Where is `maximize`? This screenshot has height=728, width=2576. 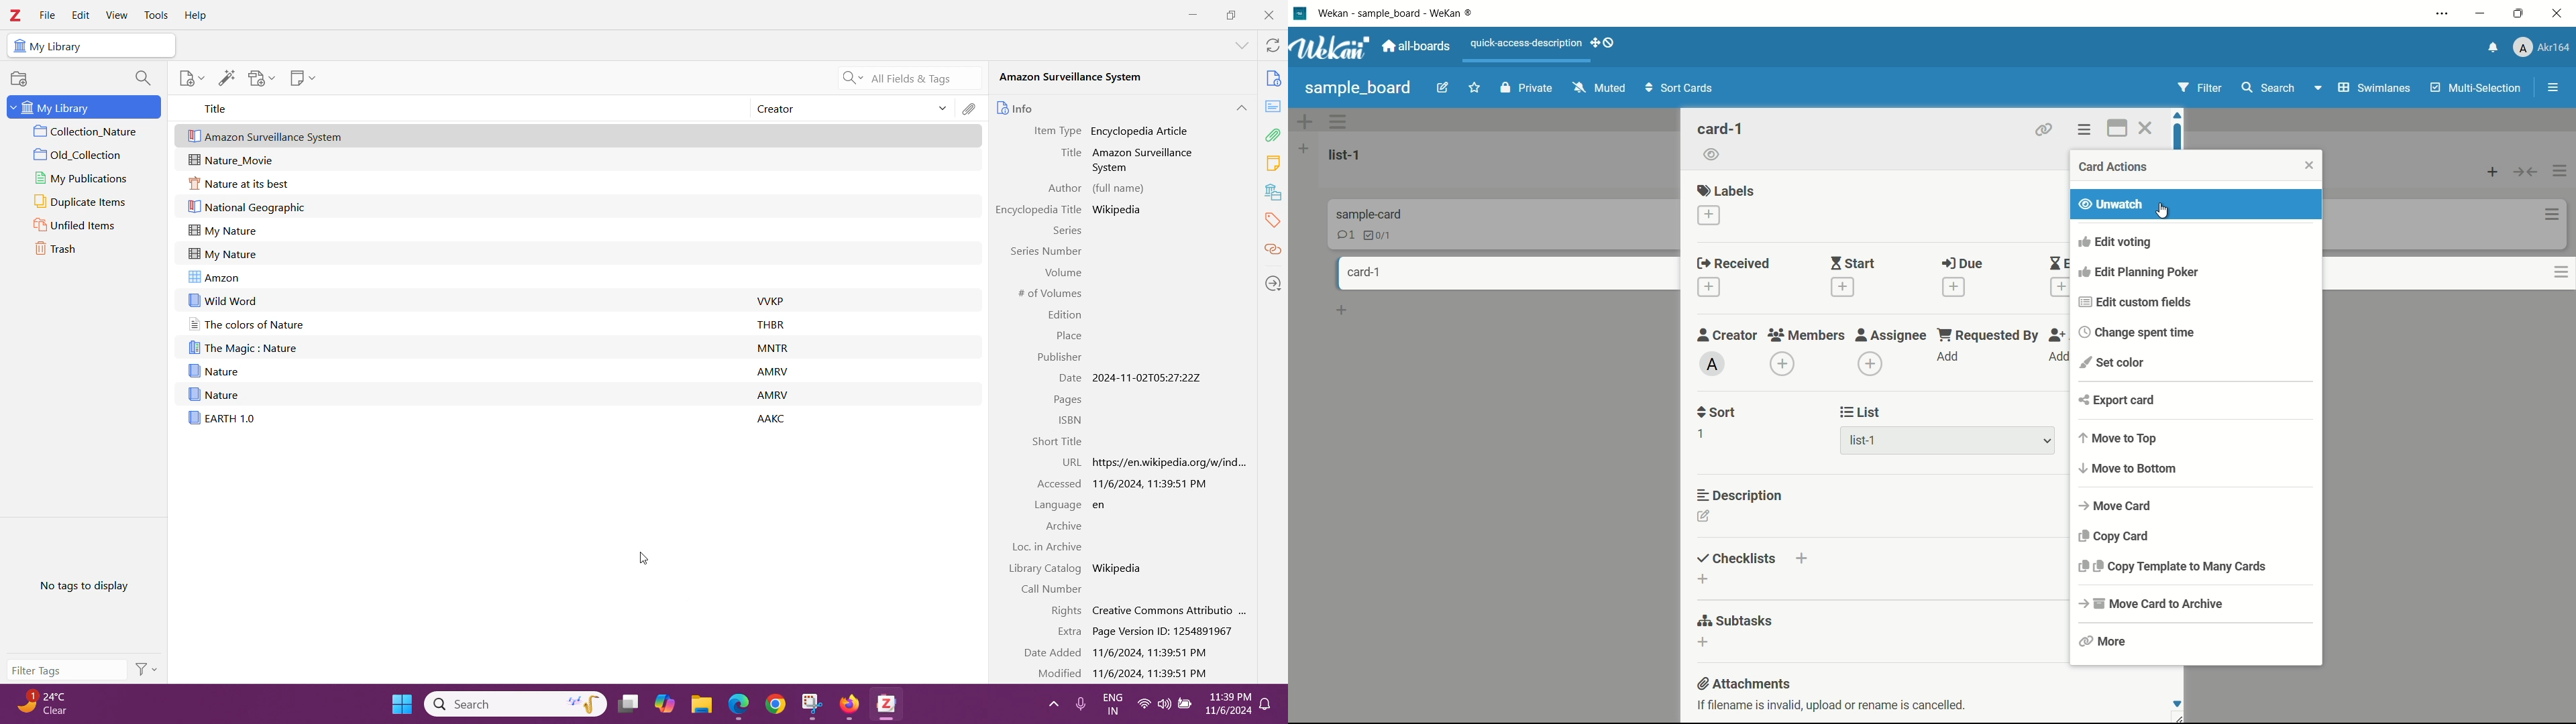
maximize is located at coordinates (2517, 14).